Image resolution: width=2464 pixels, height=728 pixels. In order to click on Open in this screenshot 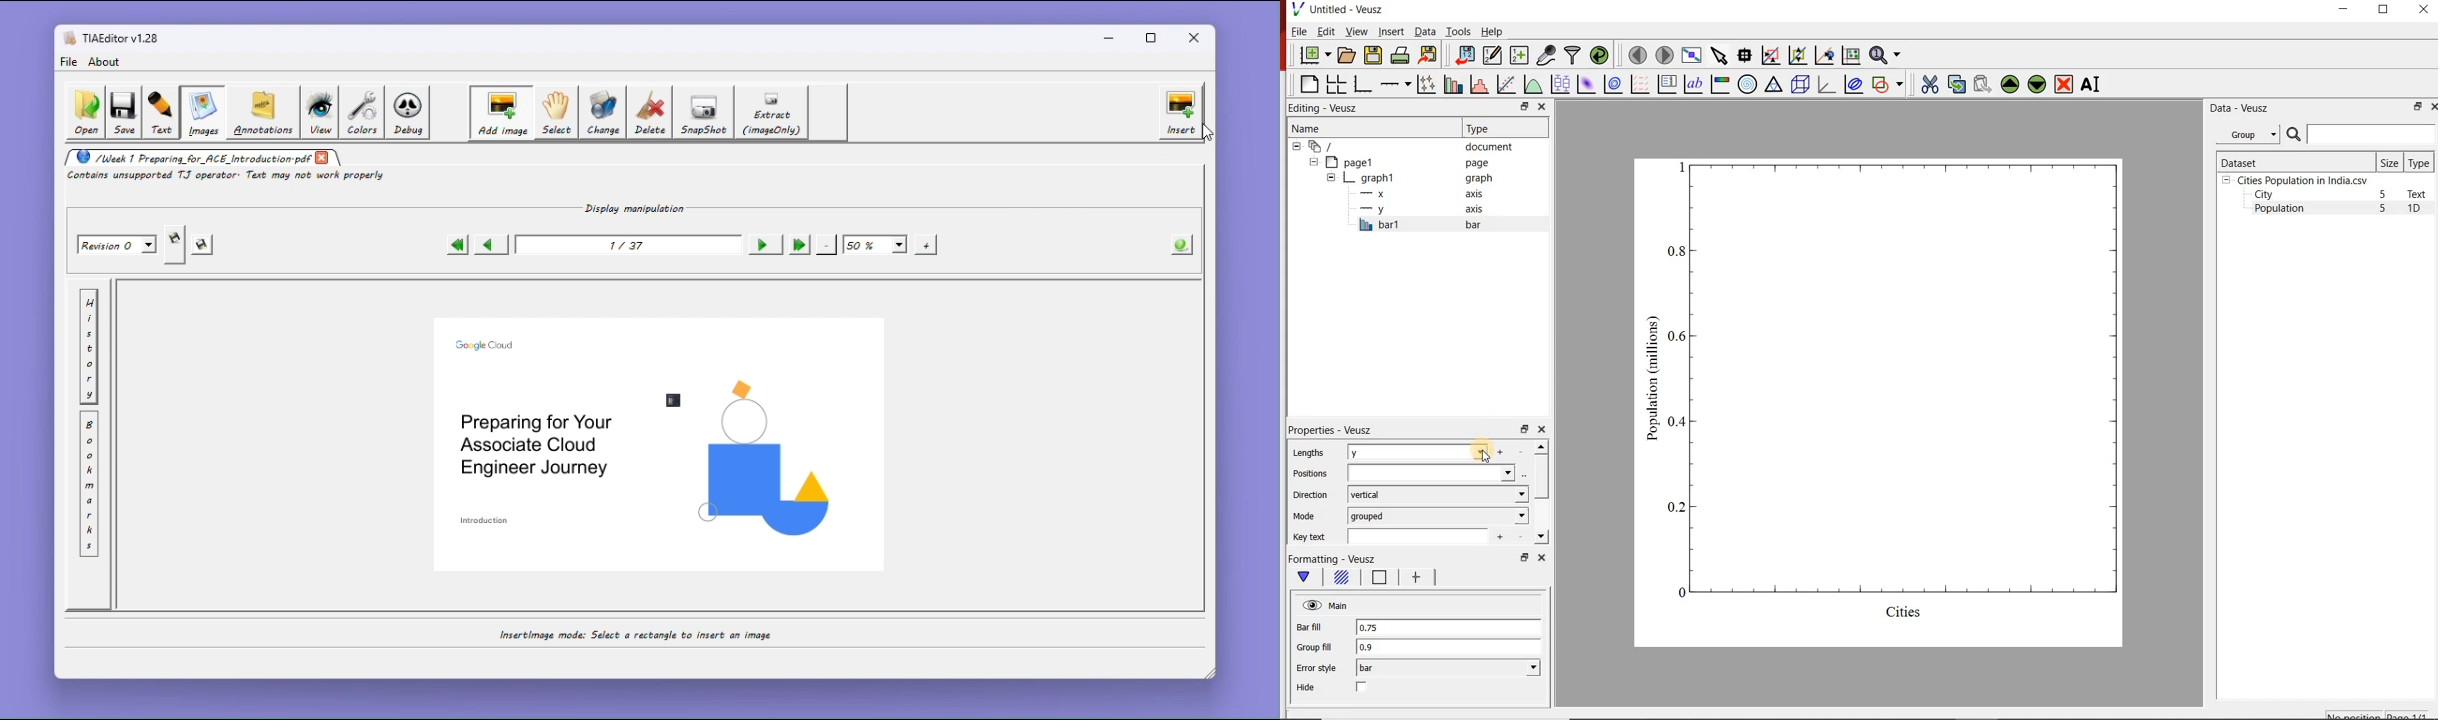, I will do `click(84, 113)`.